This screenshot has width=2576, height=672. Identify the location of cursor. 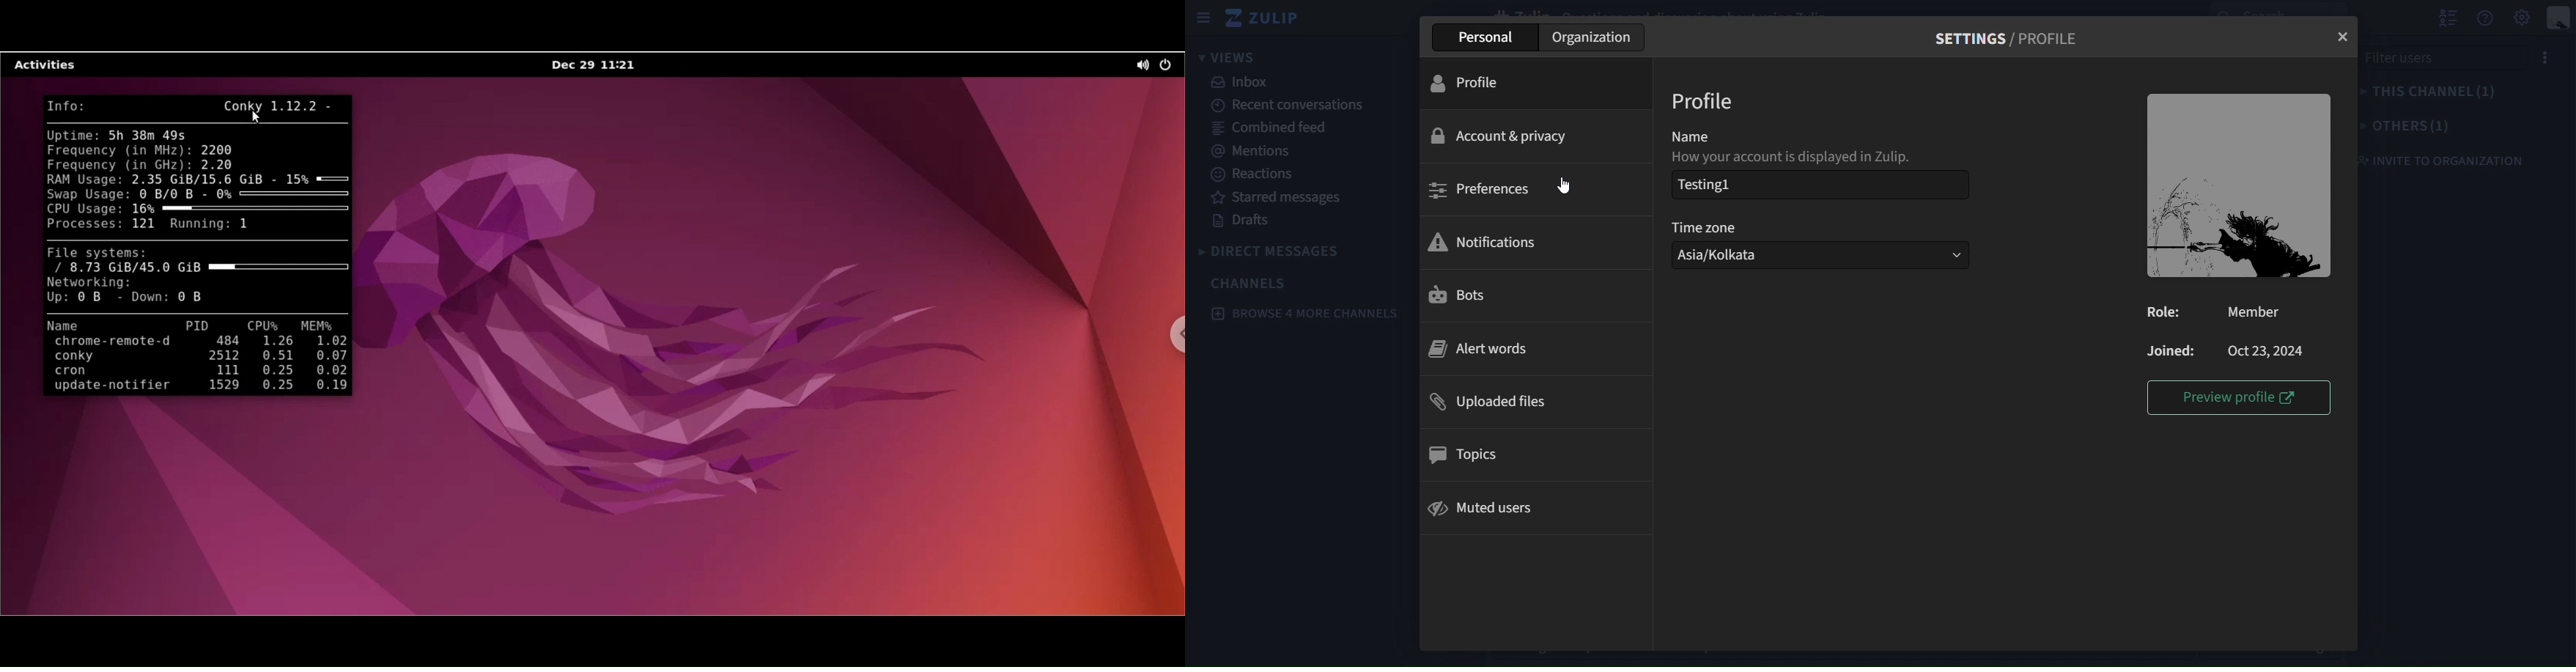
(1569, 183).